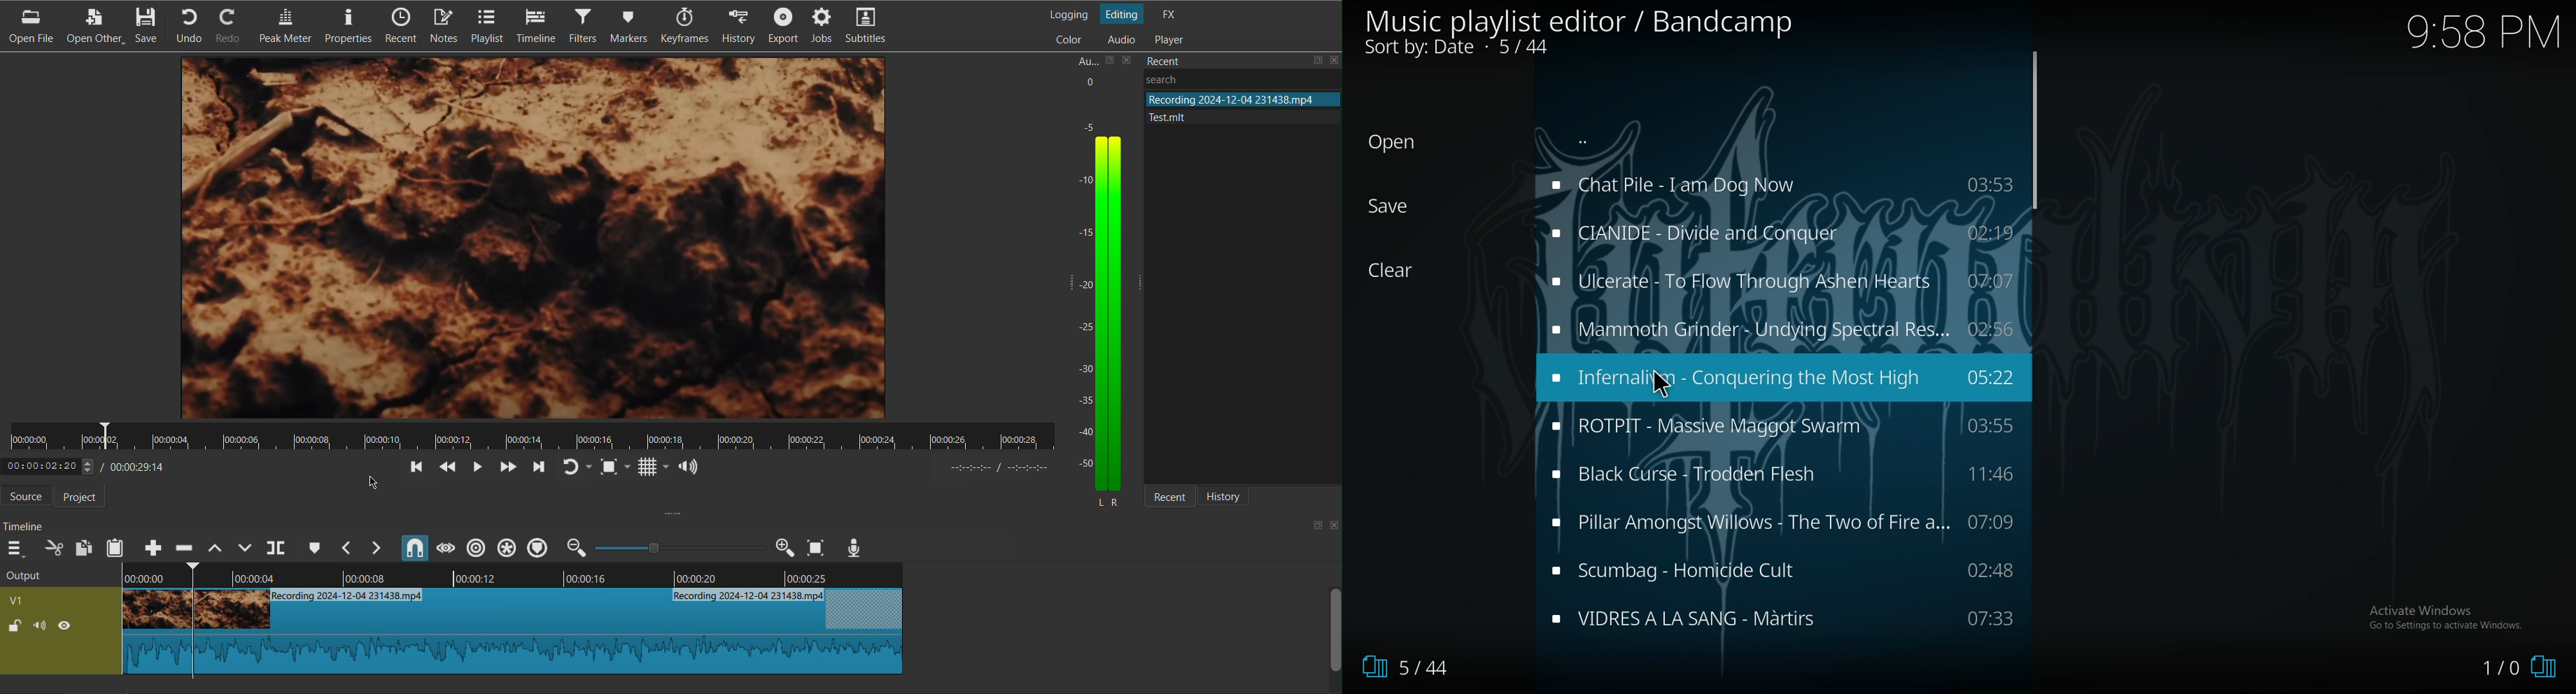  Describe the element at coordinates (1067, 38) in the screenshot. I see `Color` at that location.